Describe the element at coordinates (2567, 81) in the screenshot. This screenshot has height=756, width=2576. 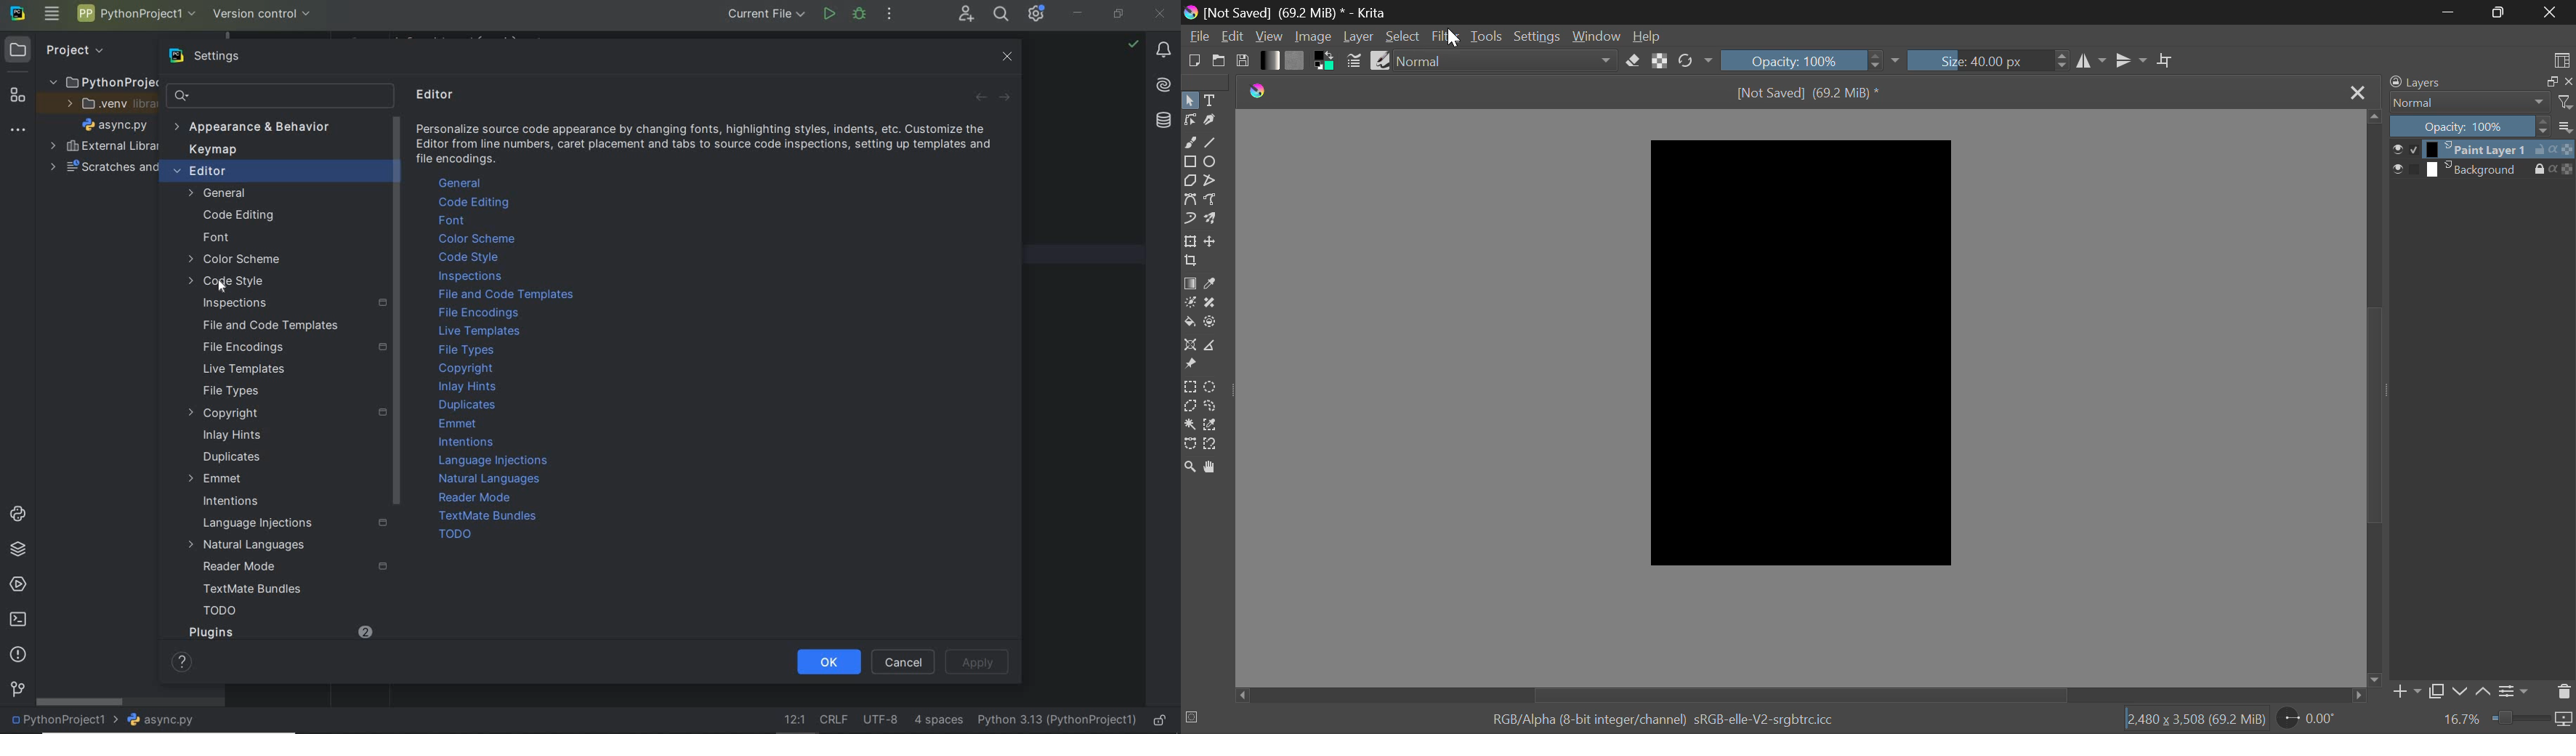
I see `close` at that location.